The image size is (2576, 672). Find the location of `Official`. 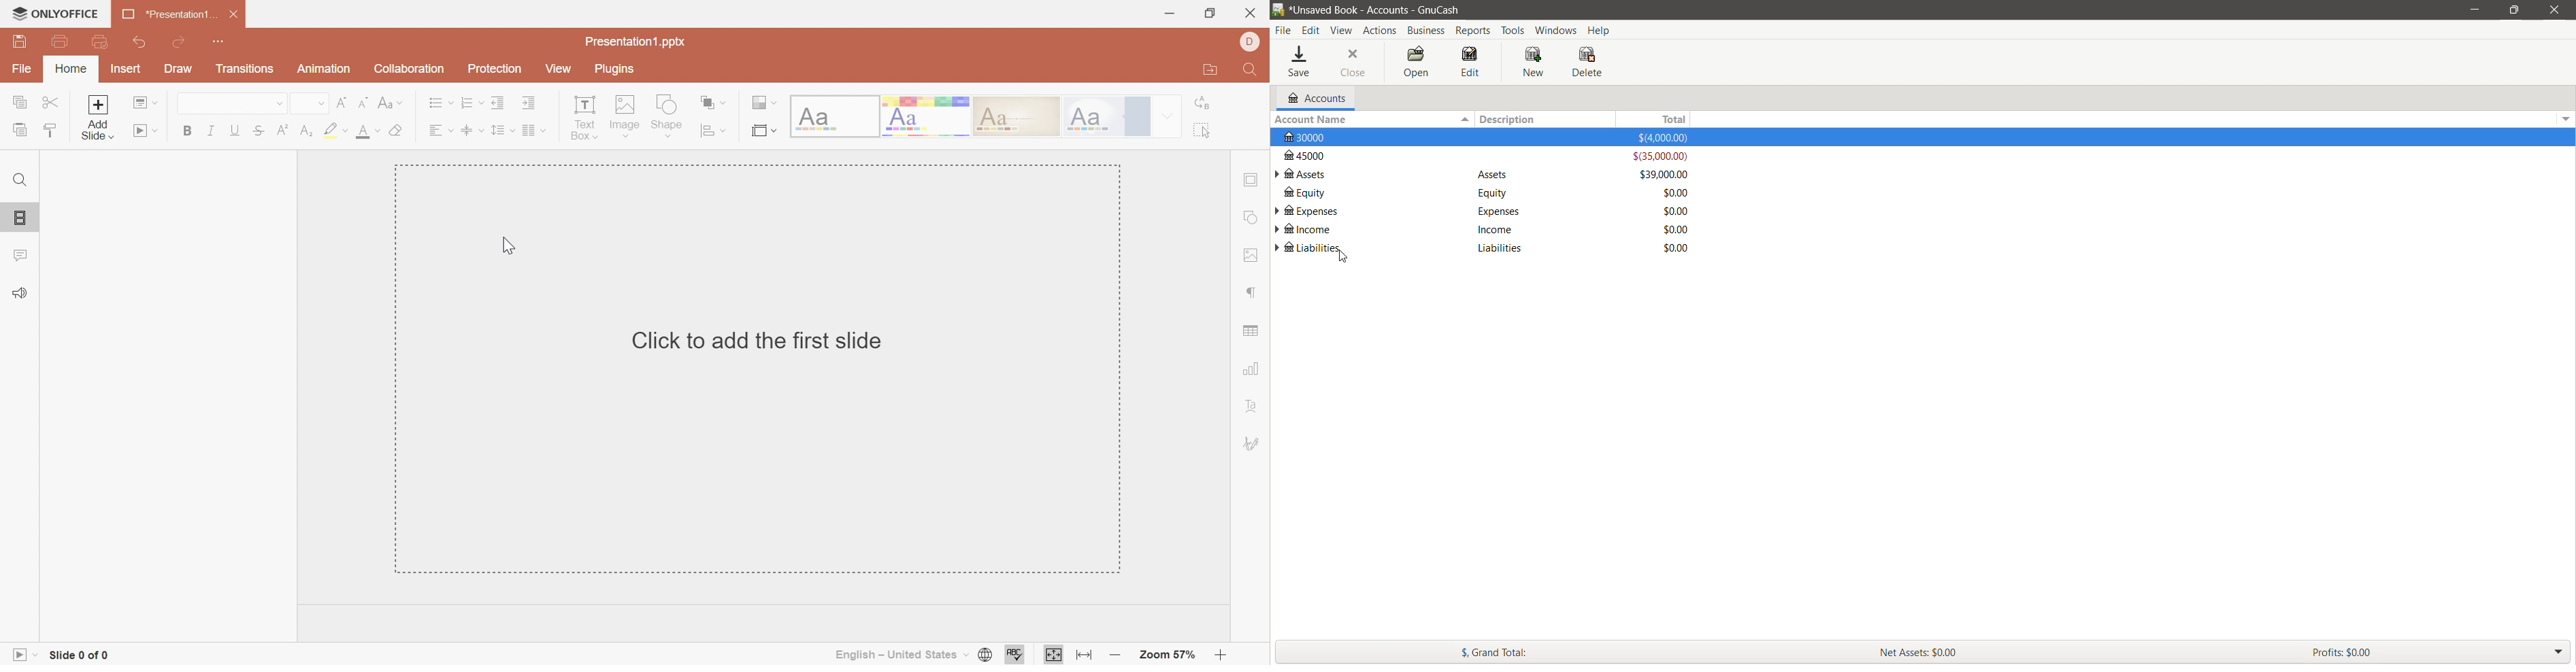

Official is located at coordinates (1106, 114).